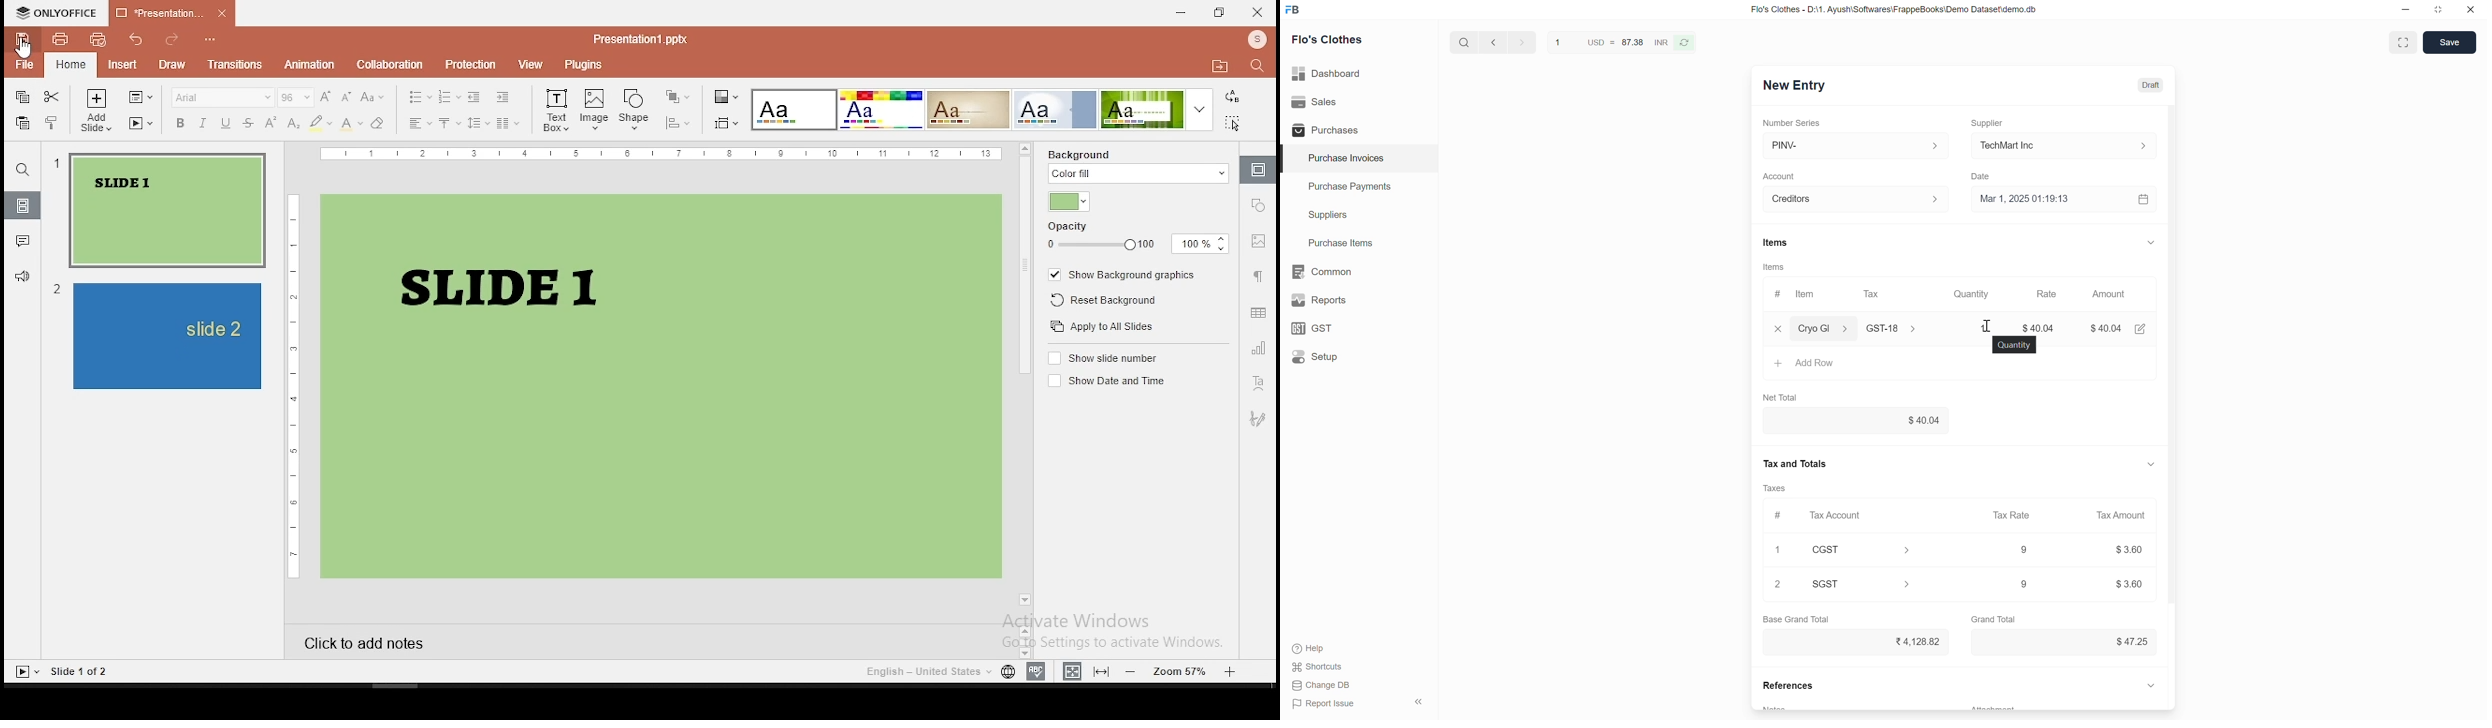 Image resolution: width=2492 pixels, height=728 pixels. What do you see at coordinates (2022, 550) in the screenshot?
I see `9` at bounding box center [2022, 550].